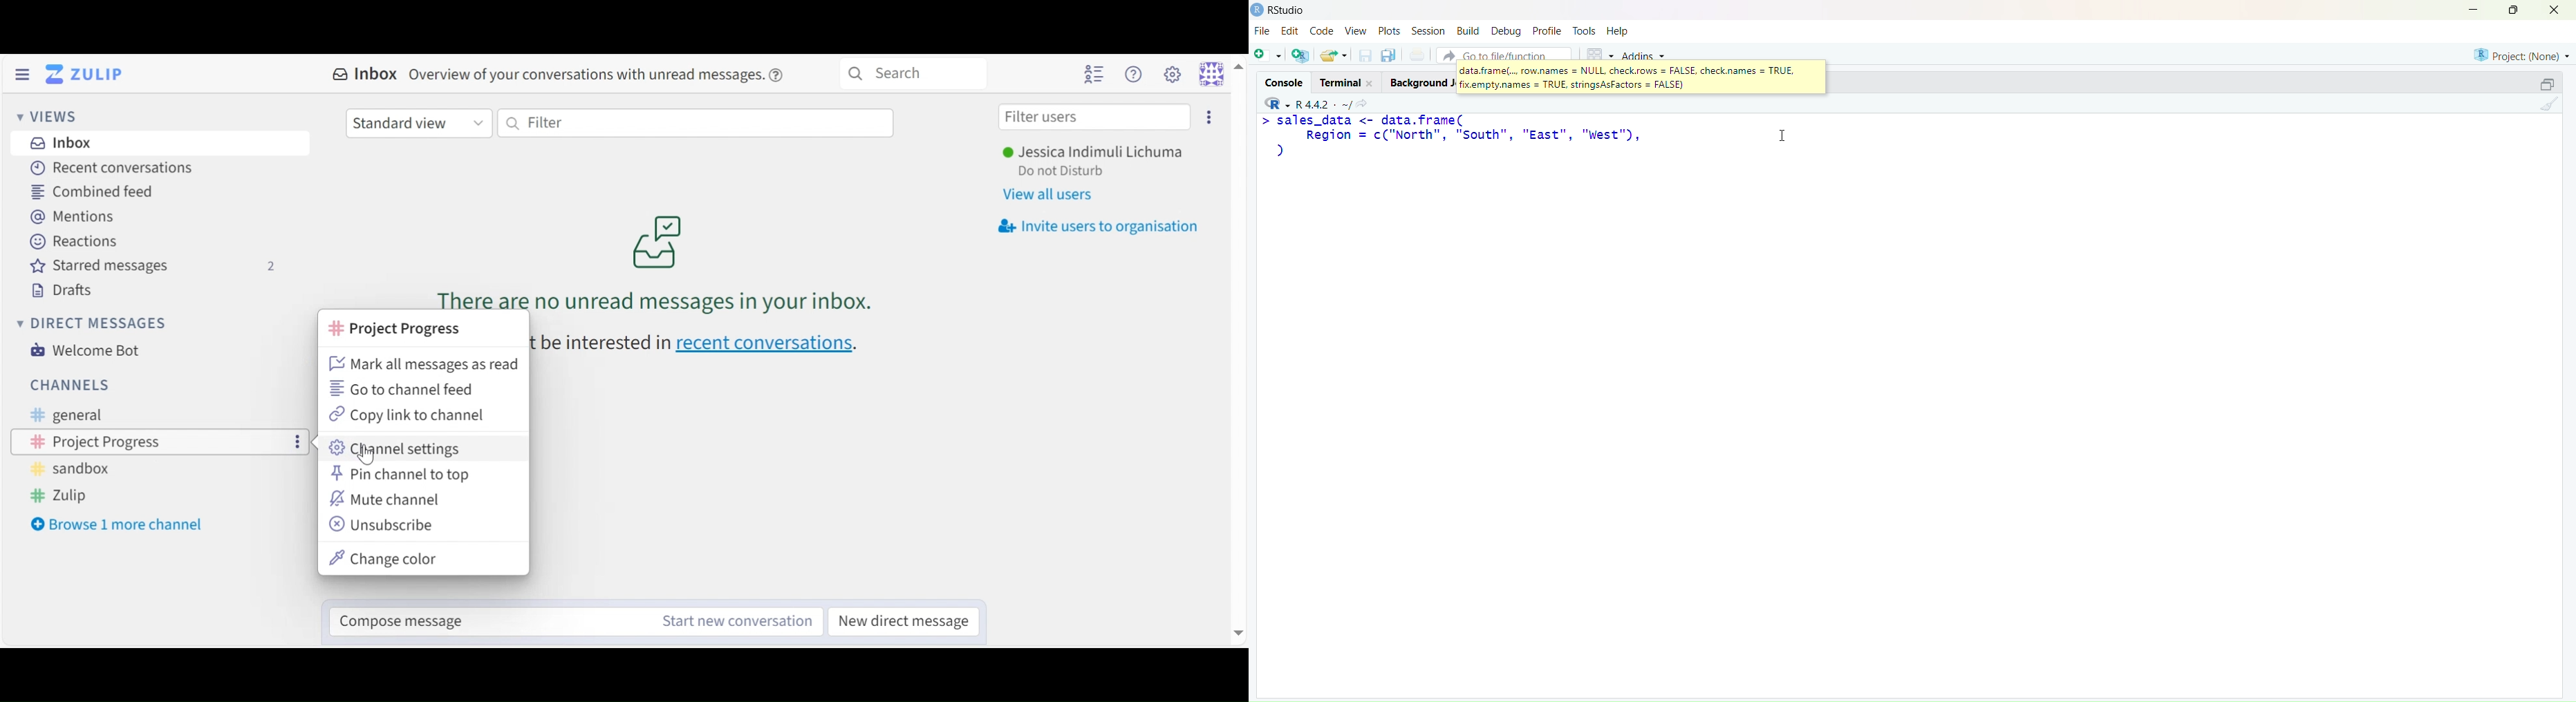  I want to click on cursor, so click(1782, 136).